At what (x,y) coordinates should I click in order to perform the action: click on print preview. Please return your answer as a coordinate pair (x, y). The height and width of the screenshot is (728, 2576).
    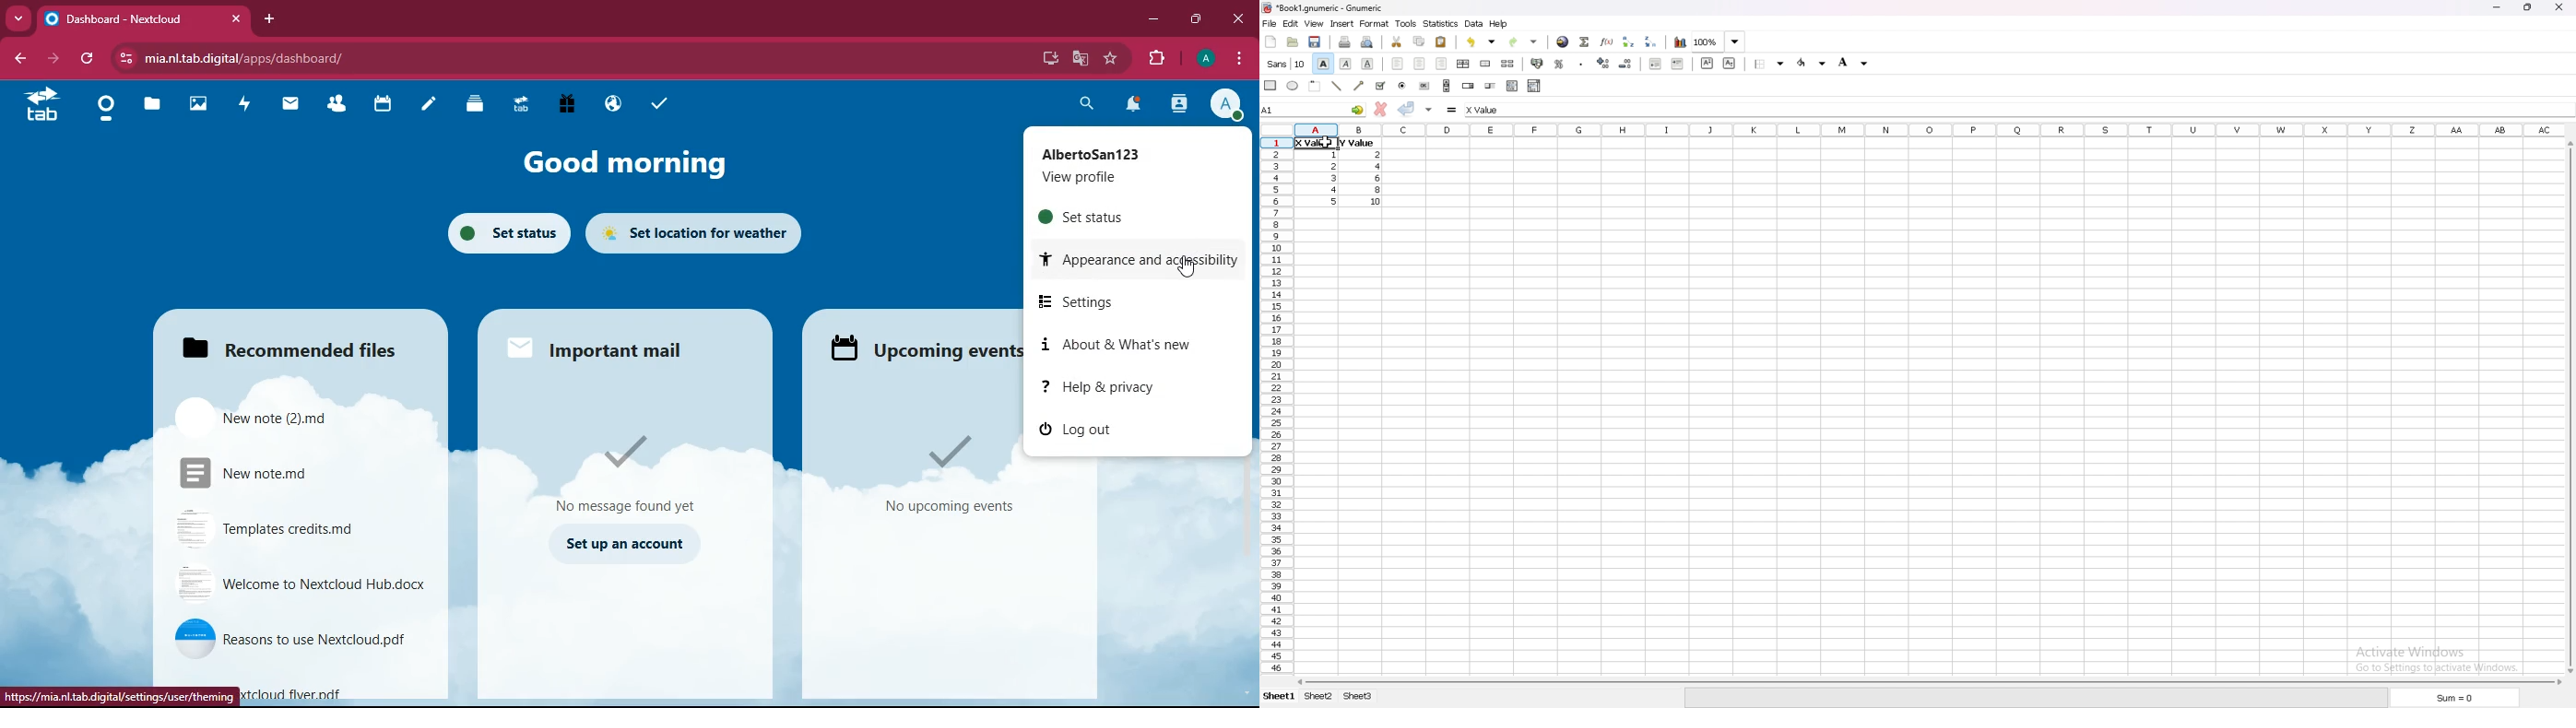
    Looking at the image, I should click on (1368, 42).